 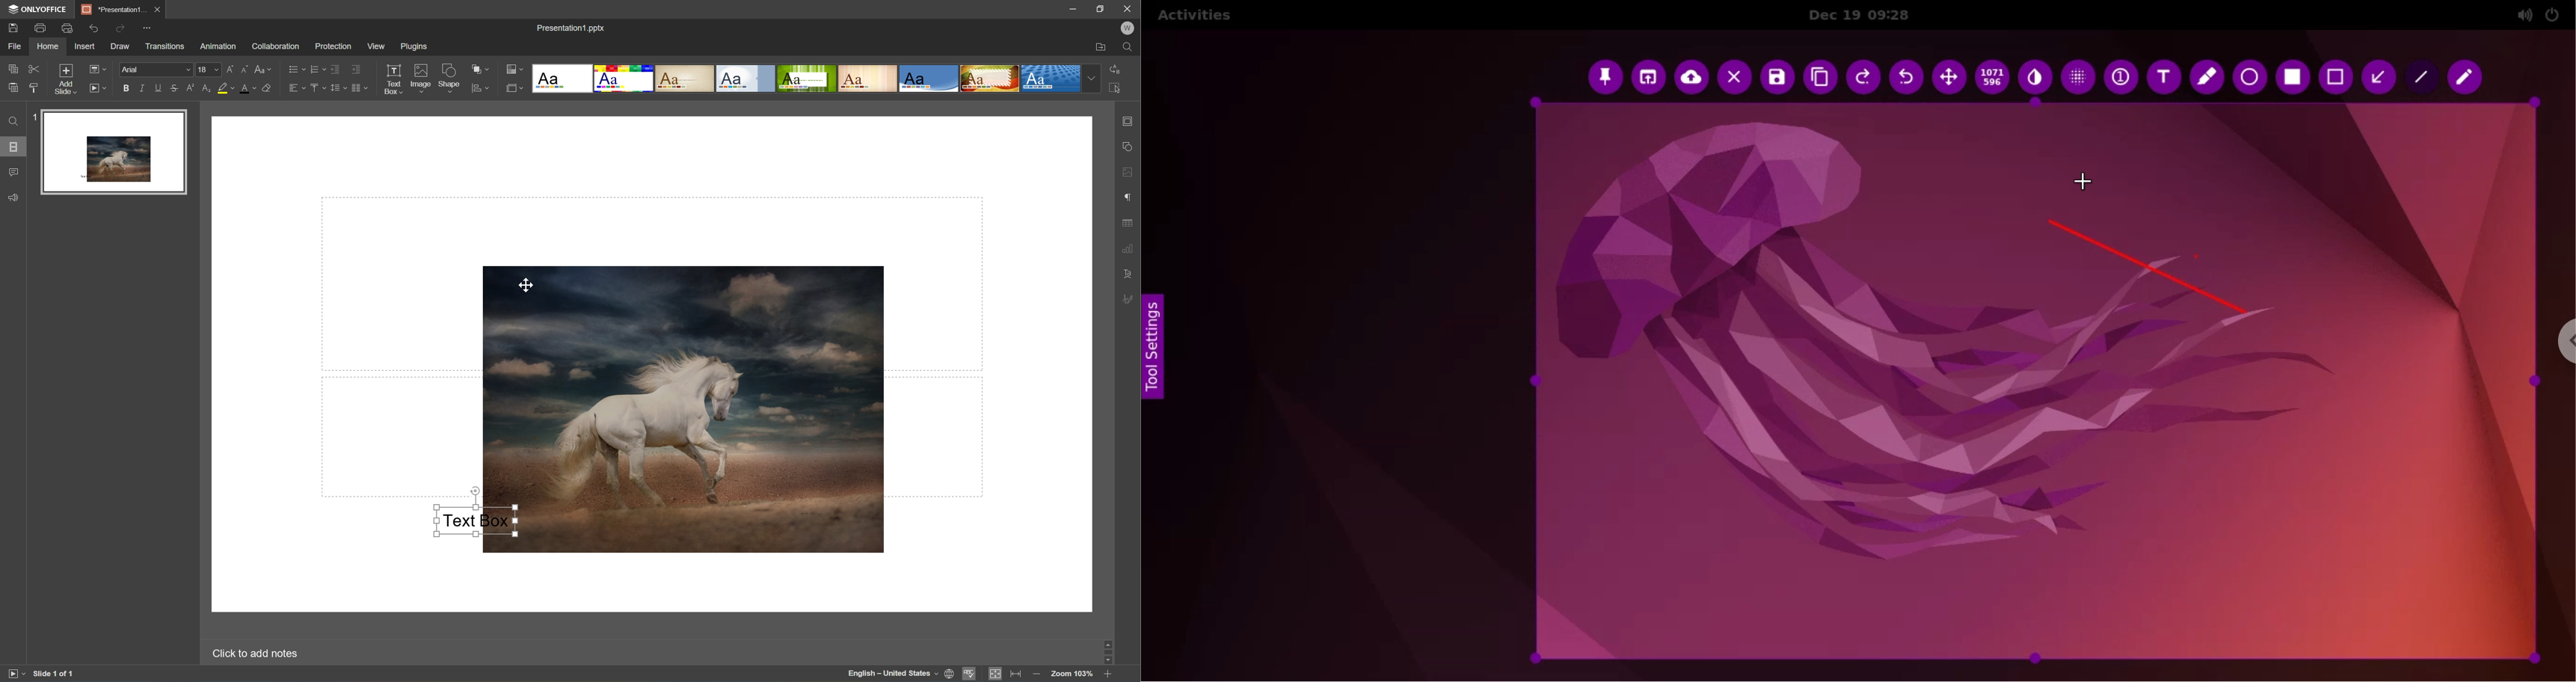 I want to click on Start slideshow, so click(x=96, y=88).